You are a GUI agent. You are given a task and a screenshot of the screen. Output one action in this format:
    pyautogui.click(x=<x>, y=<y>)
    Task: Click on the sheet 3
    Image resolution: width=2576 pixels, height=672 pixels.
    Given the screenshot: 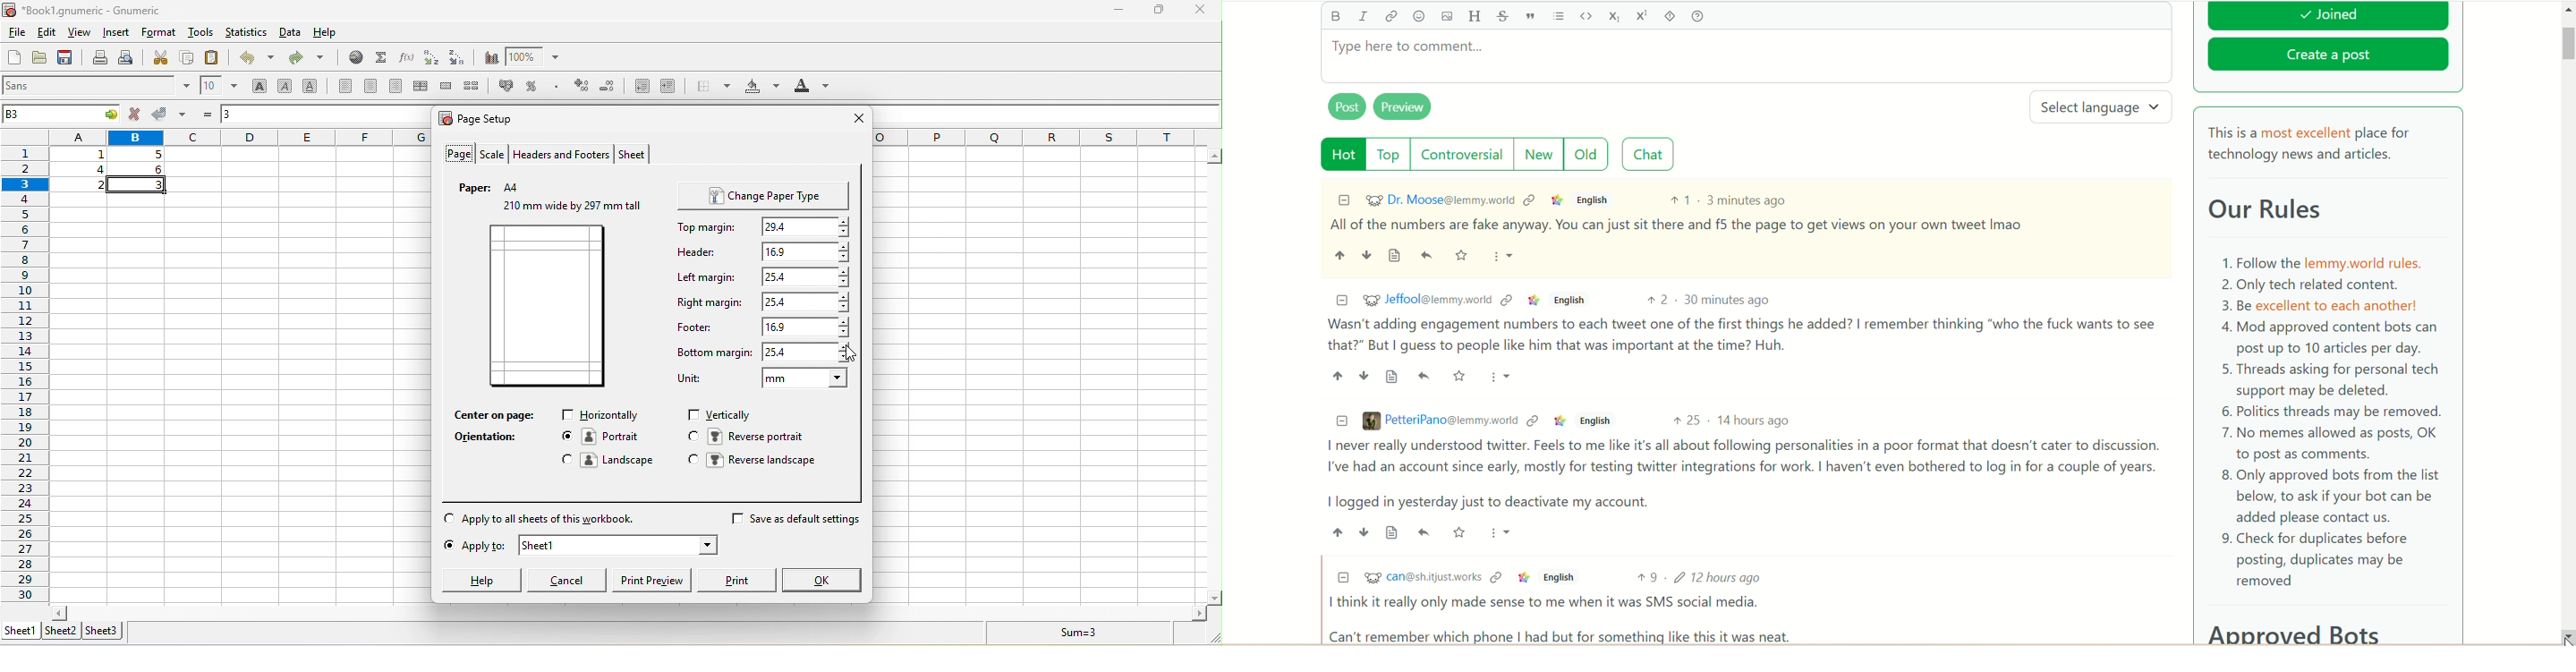 What is the action you would take?
    pyautogui.click(x=105, y=633)
    